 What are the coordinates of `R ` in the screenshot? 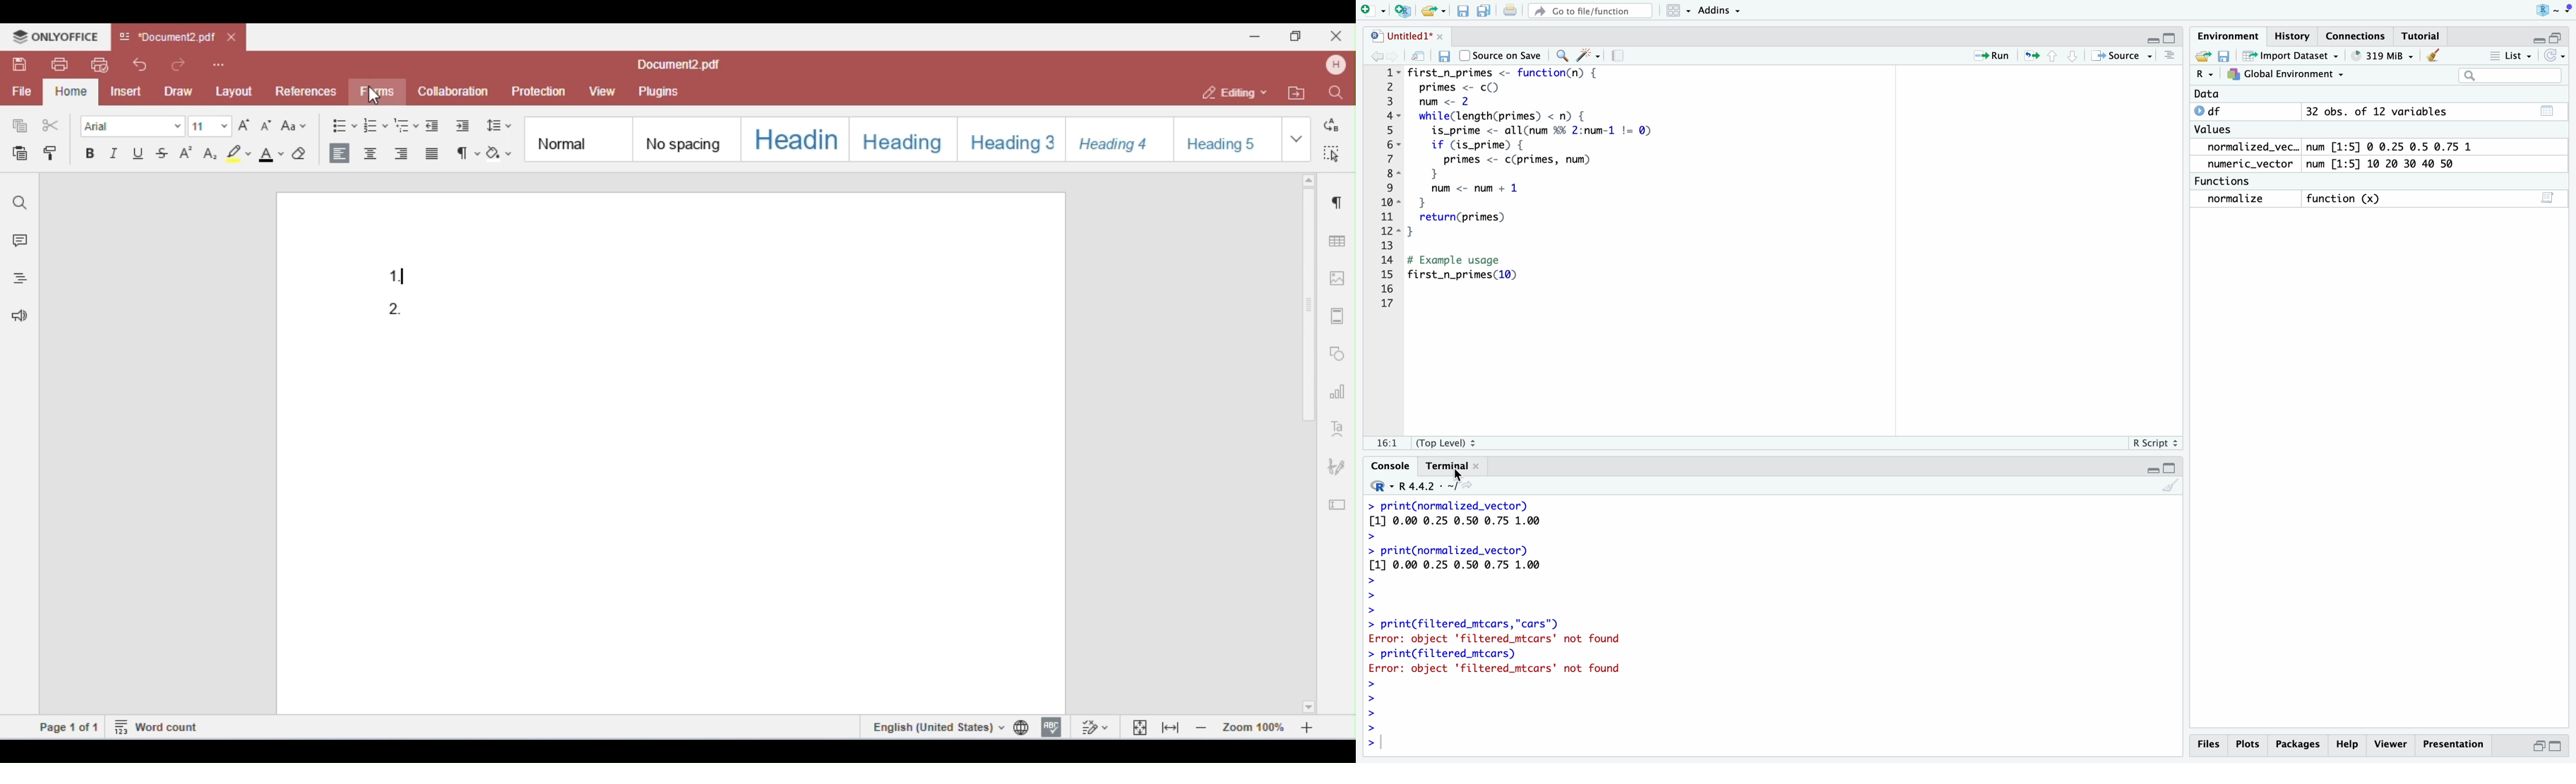 It's located at (2205, 74).